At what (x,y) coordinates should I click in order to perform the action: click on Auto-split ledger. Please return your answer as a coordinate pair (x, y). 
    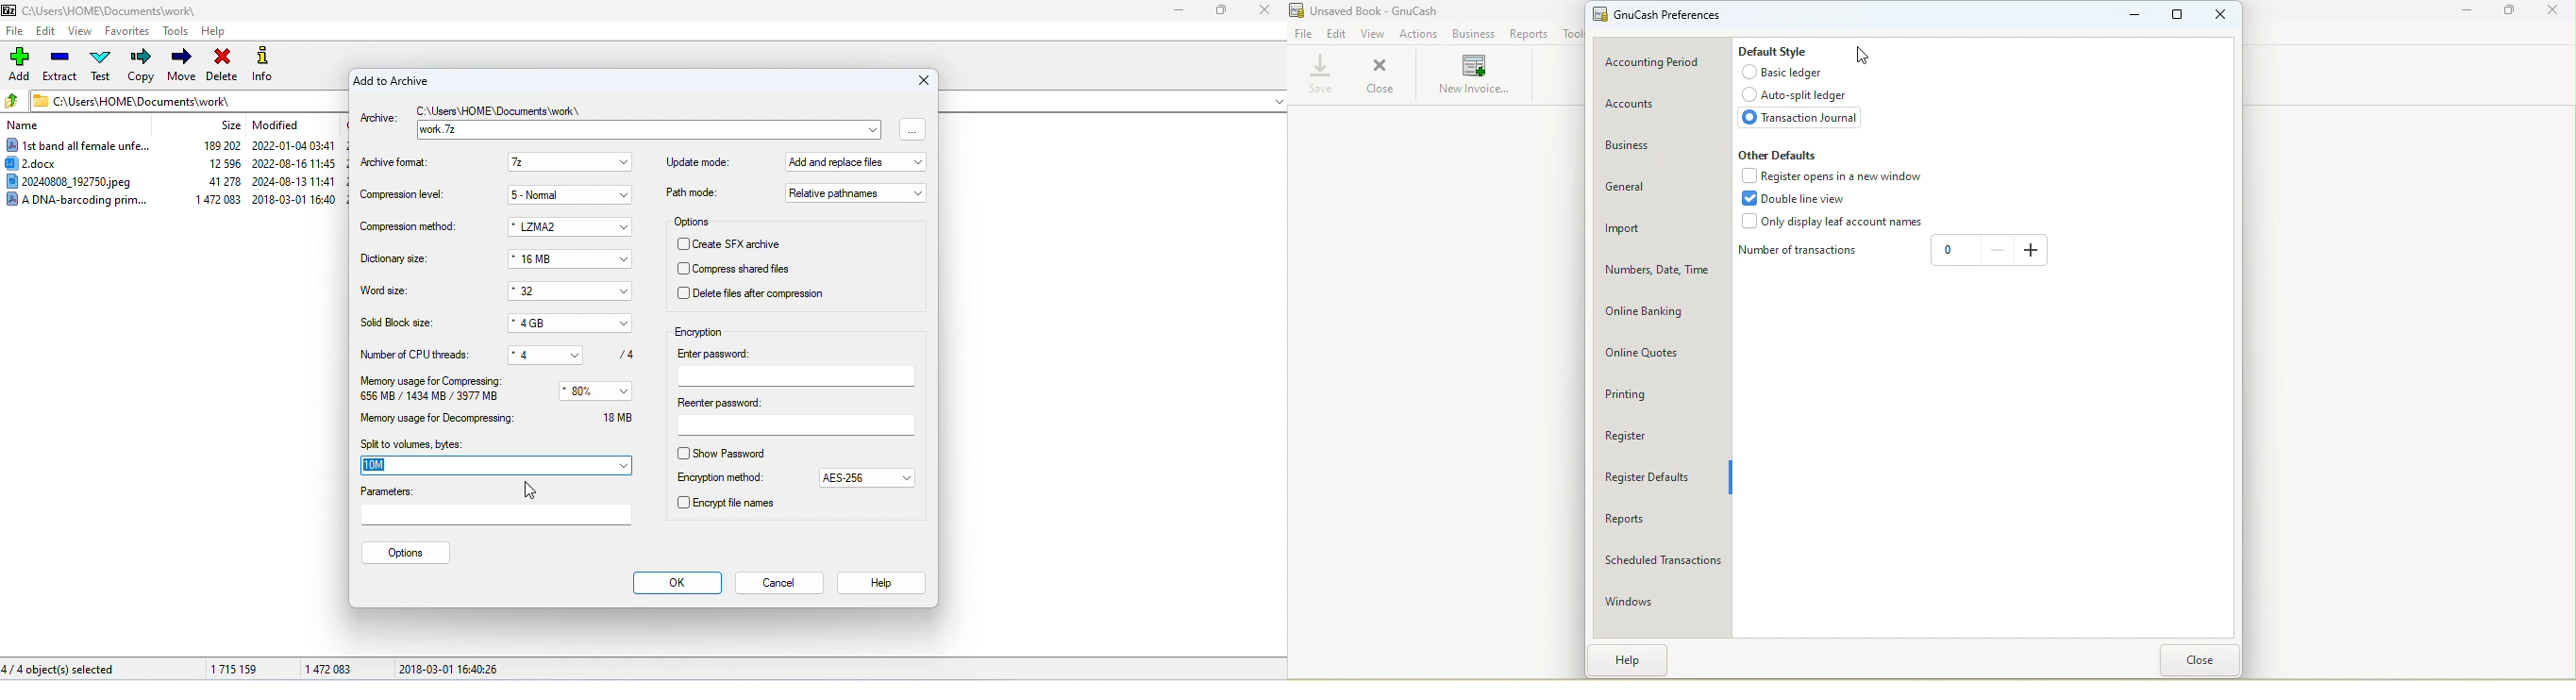
    Looking at the image, I should click on (1802, 96).